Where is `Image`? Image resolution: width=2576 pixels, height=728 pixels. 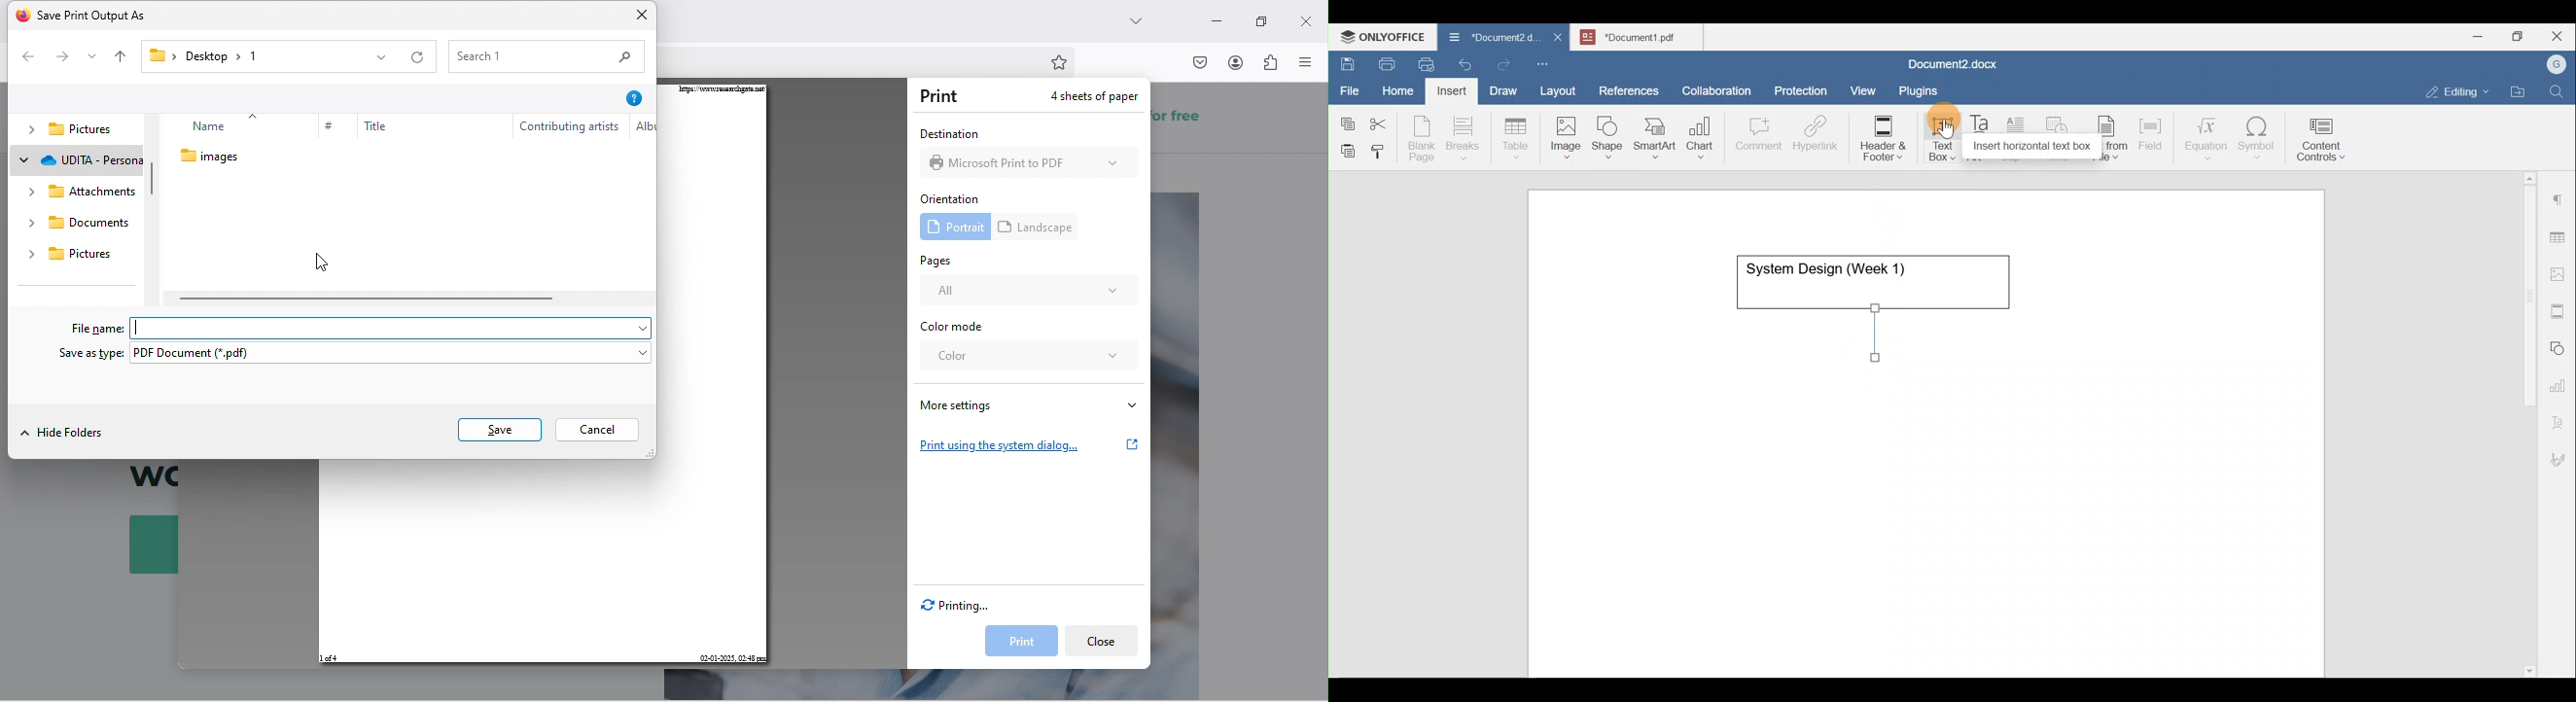 Image is located at coordinates (1570, 133).